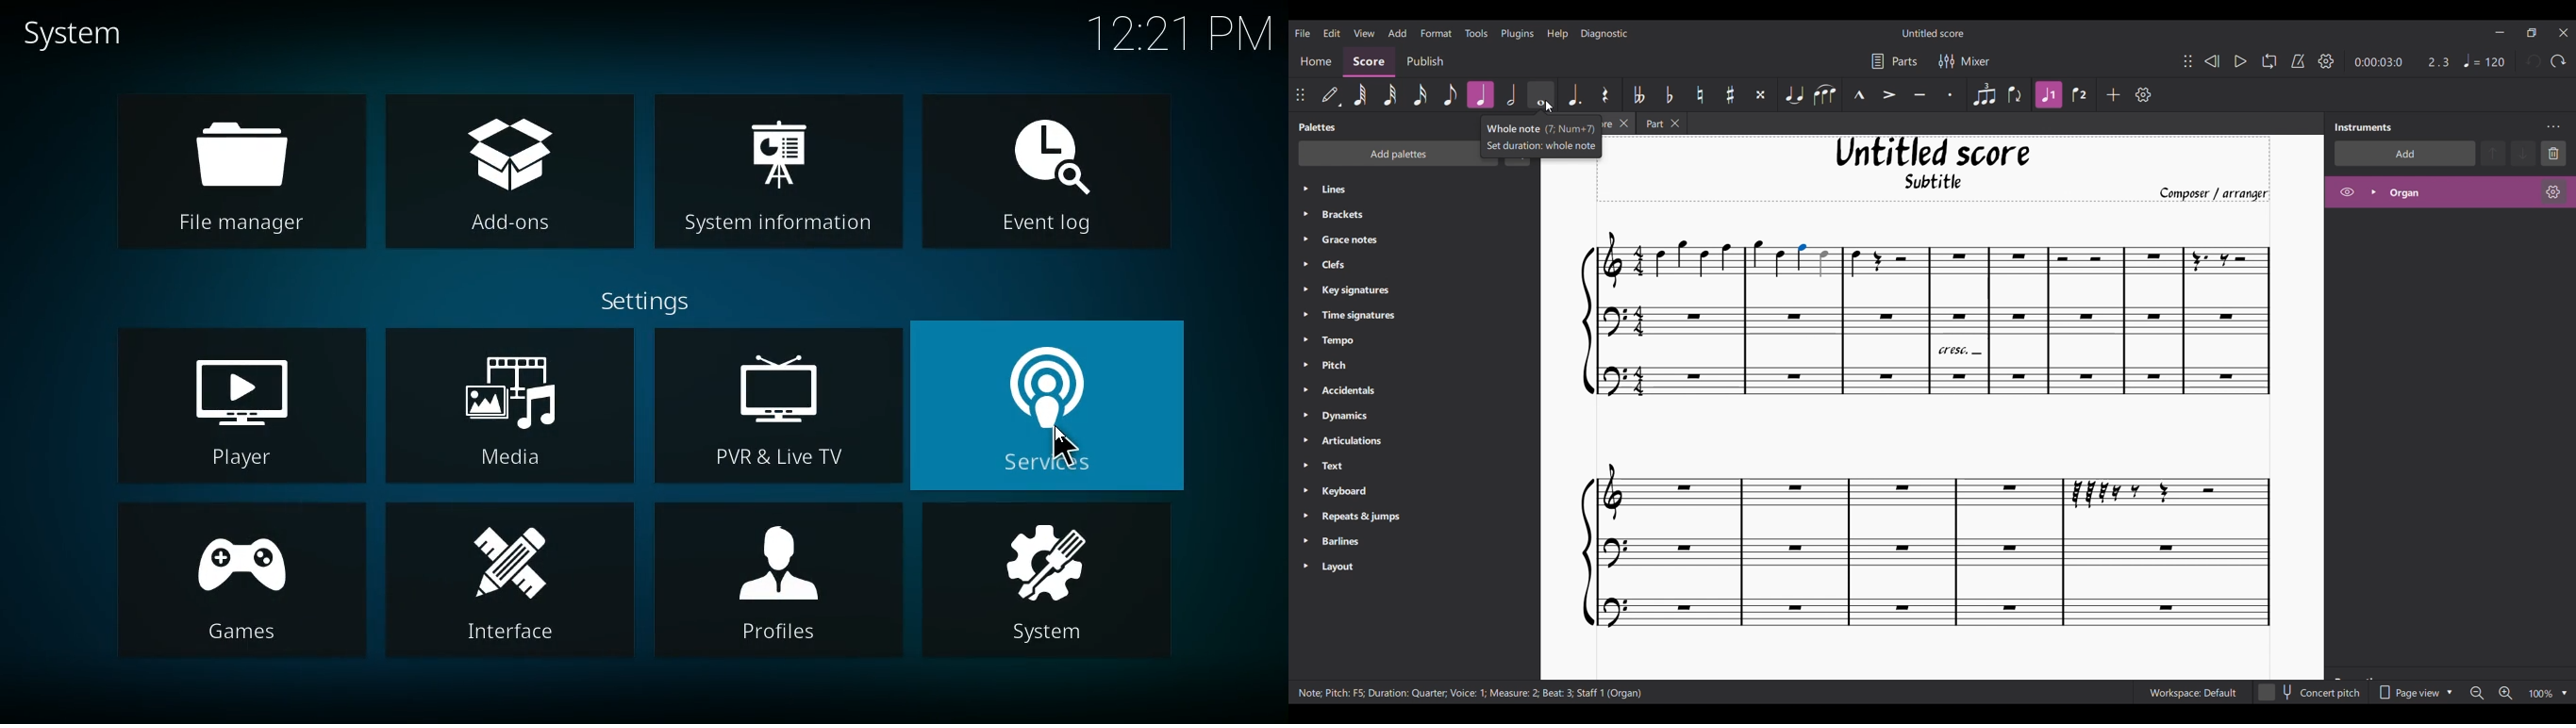  I want to click on Zoom in, so click(2506, 693).